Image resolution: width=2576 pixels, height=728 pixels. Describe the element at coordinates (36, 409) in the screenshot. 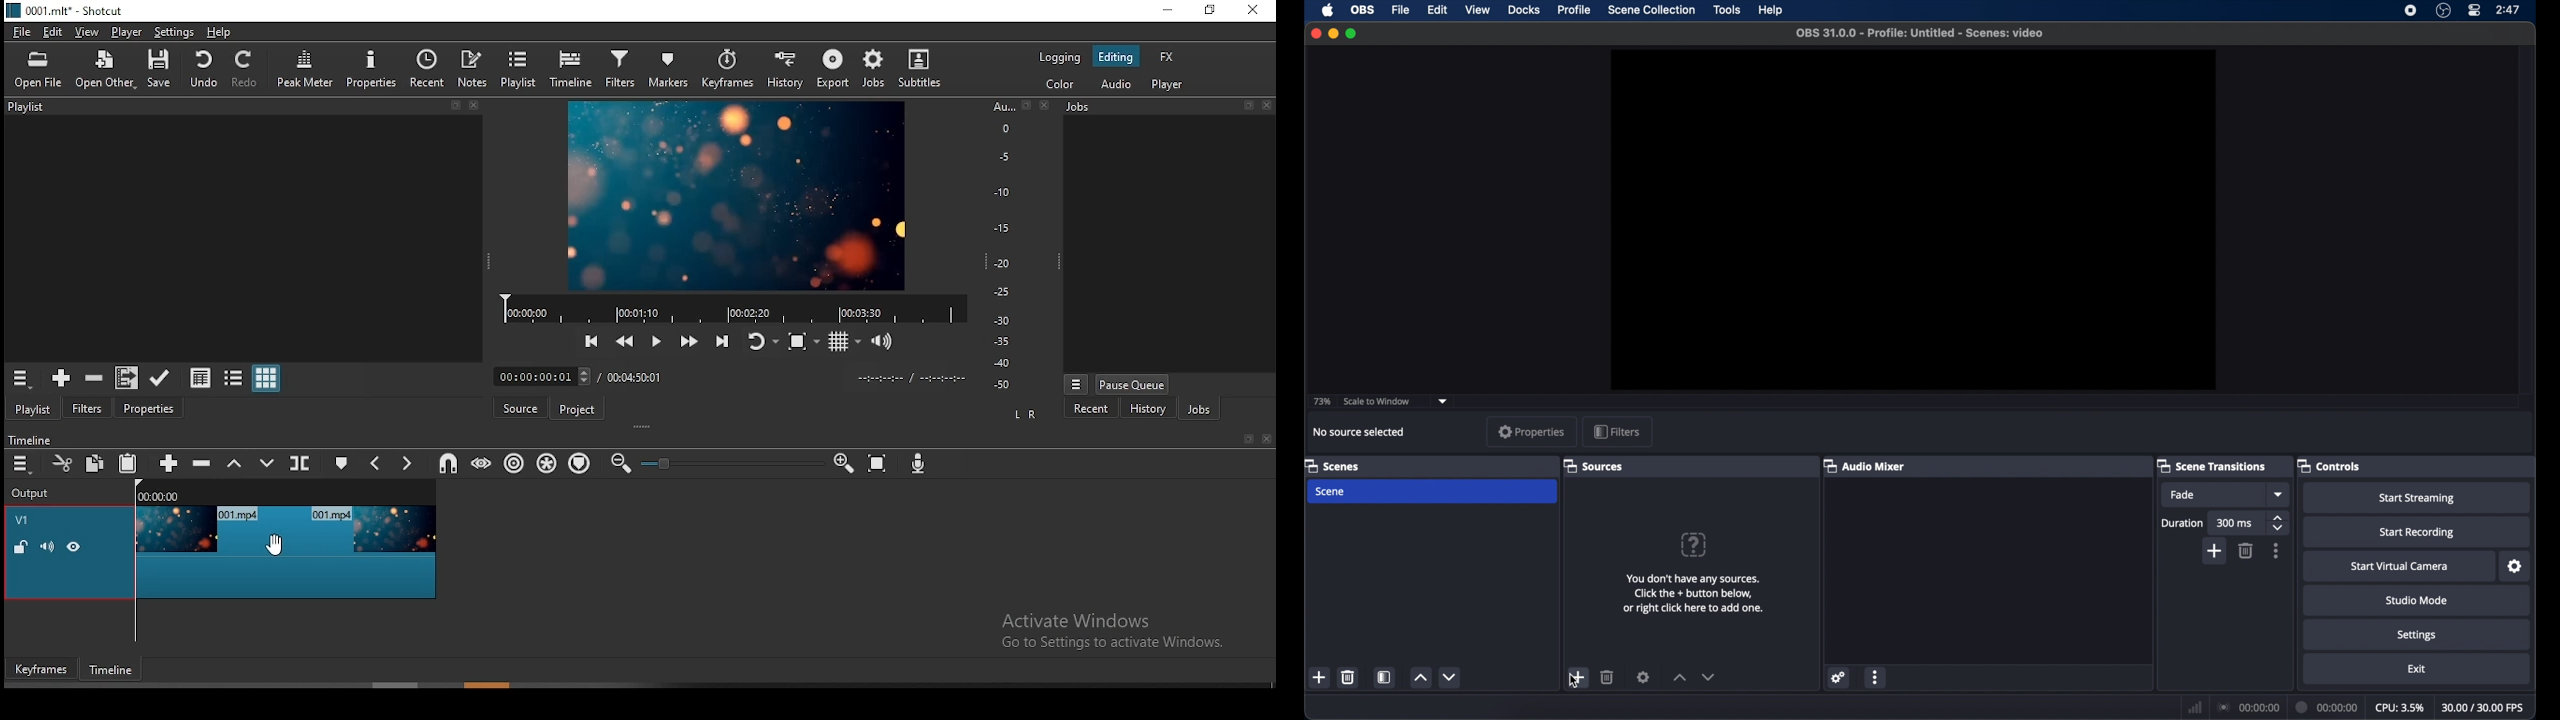

I see `playlist` at that location.